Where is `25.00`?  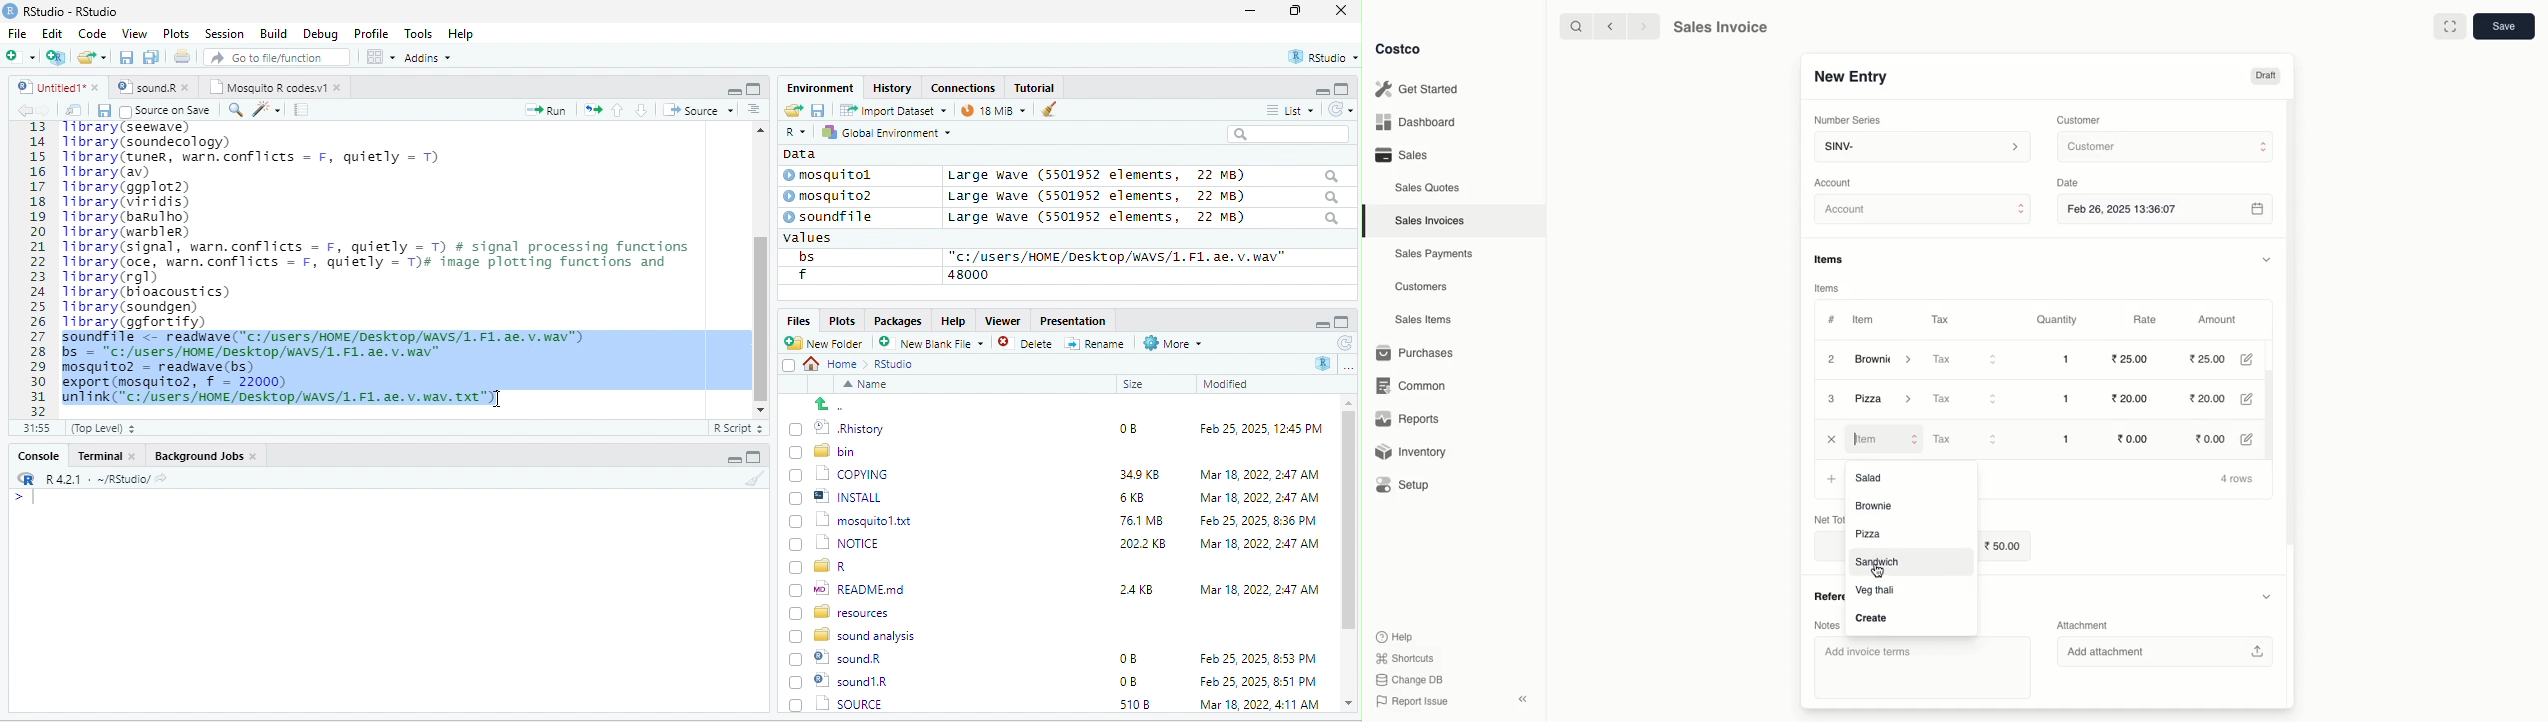
25.00 is located at coordinates (2129, 359).